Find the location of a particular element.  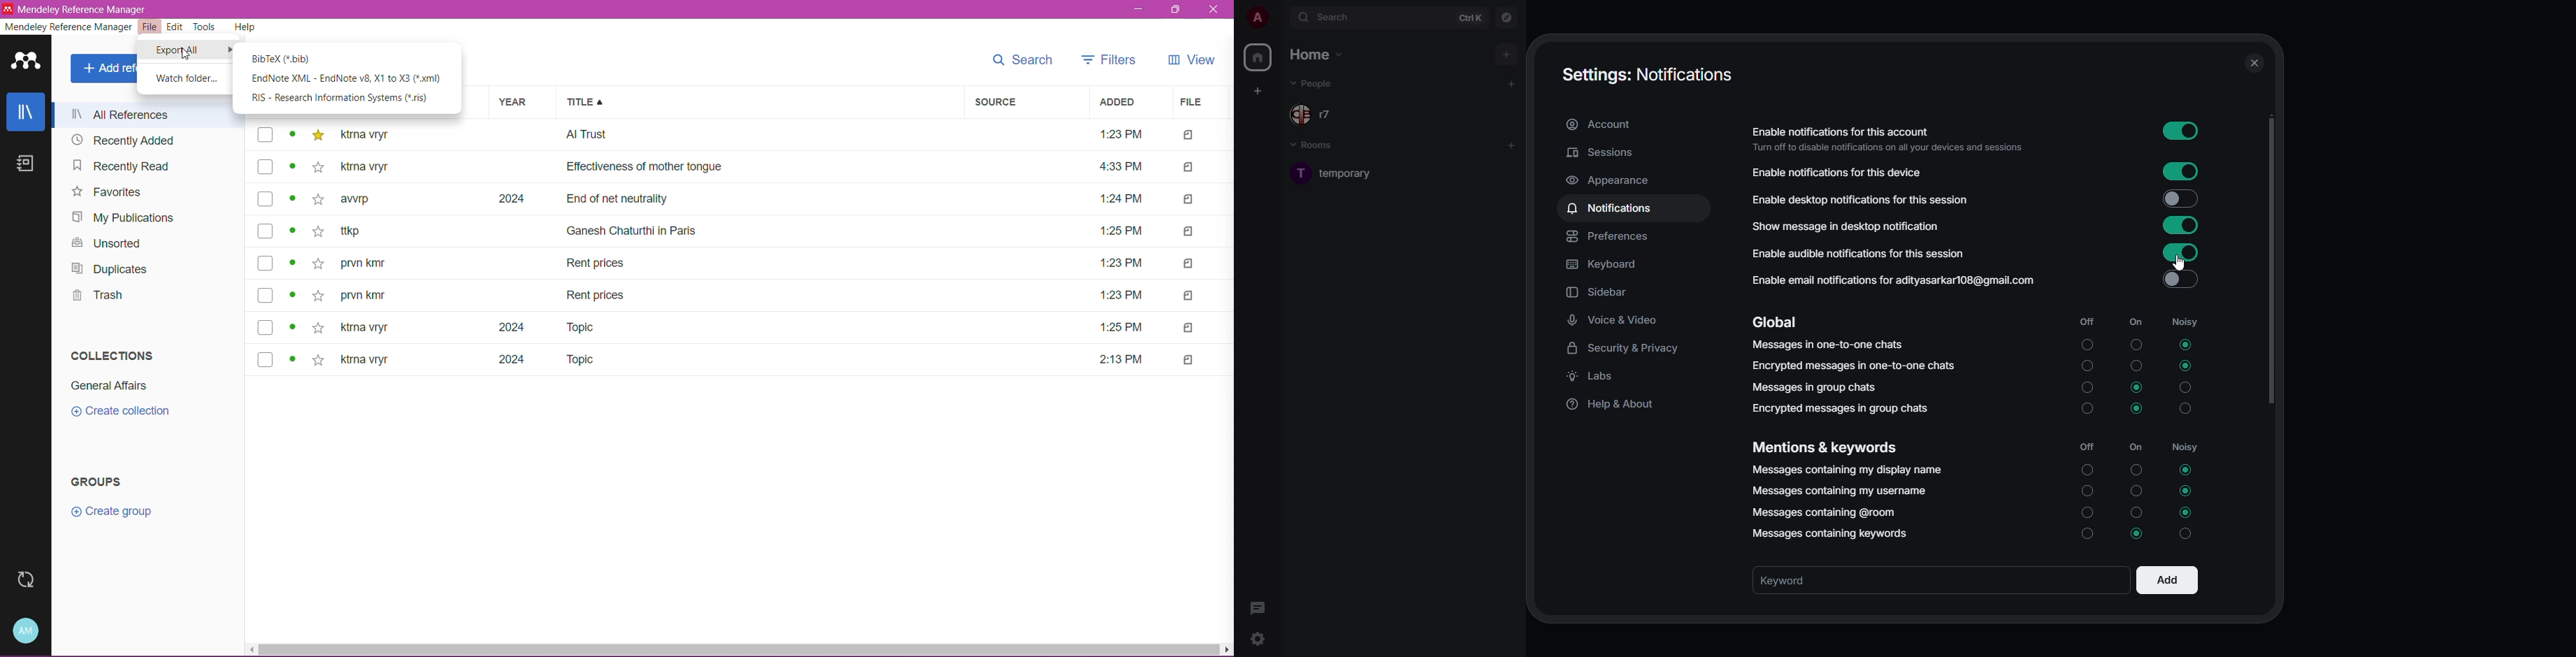

Recently Read is located at coordinates (118, 165).